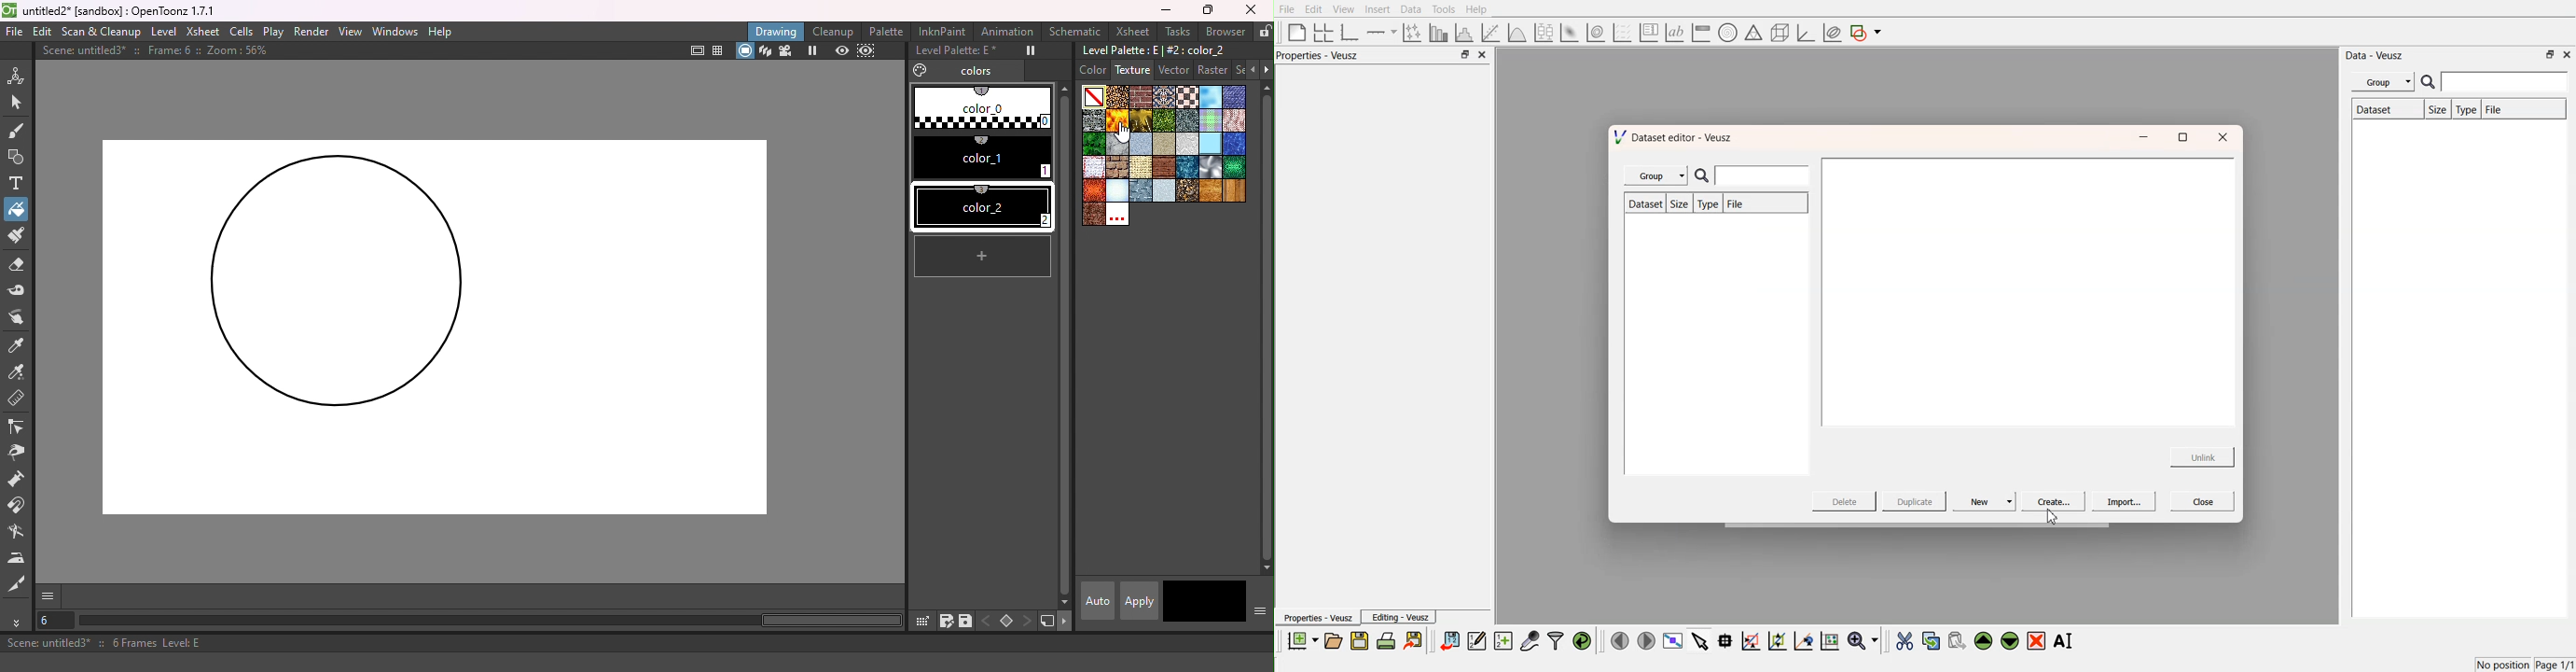 The height and width of the screenshot is (672, 2576). Describe the element at coordinates (983, 256) in the screenshot. I see `new style` at that location.